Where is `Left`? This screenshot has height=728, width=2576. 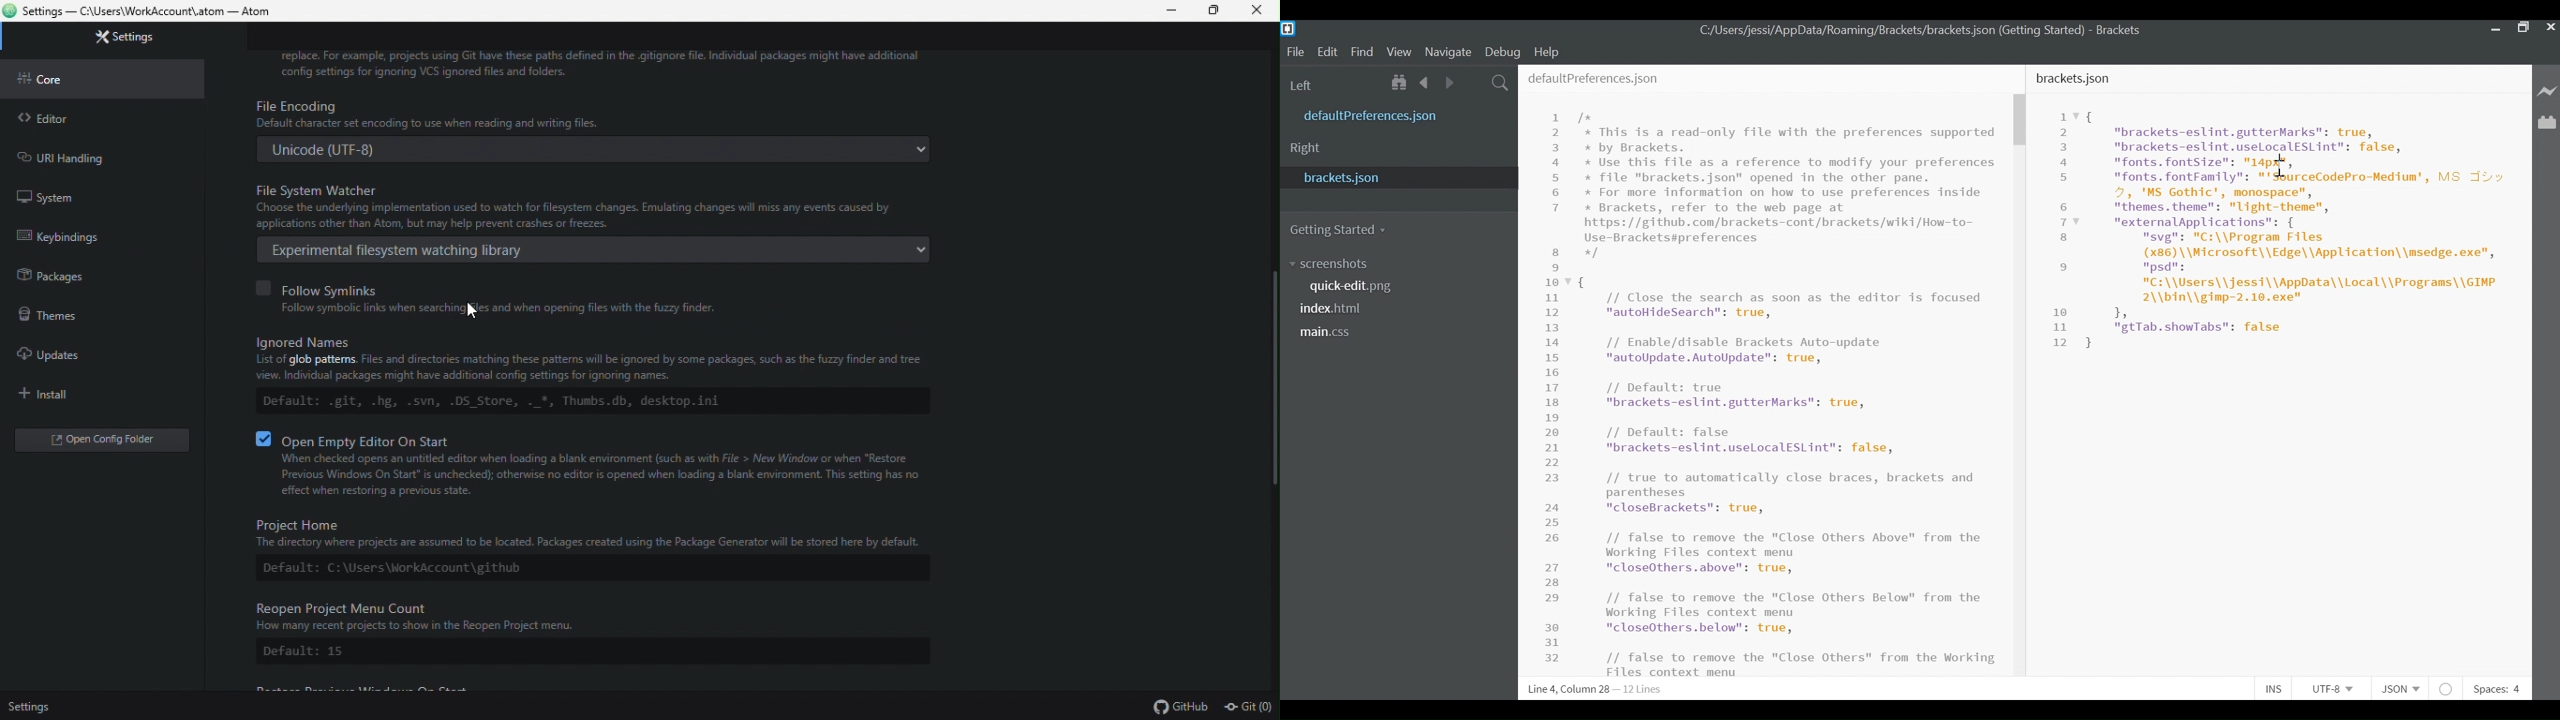 Left is located at coordinates (1303, 84).